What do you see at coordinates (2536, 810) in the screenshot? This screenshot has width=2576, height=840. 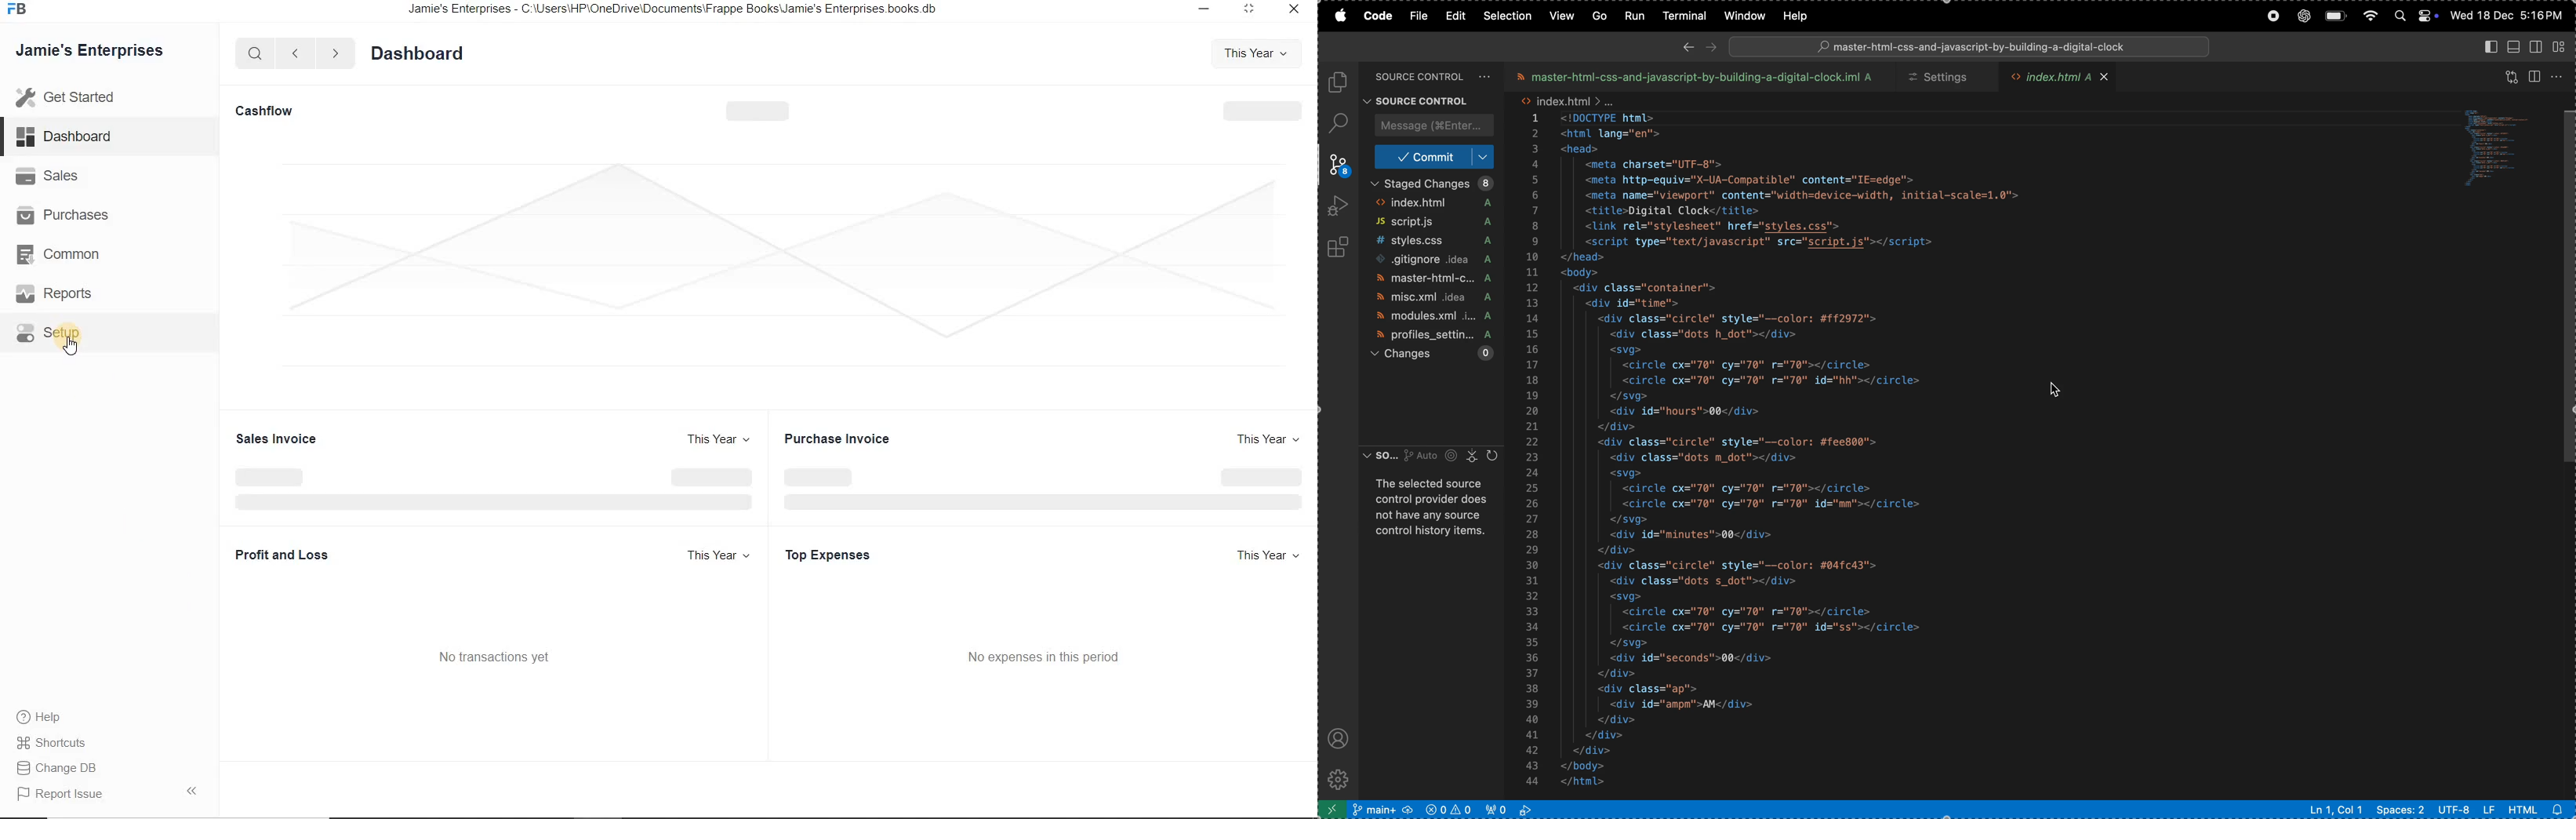 I see `html alert` at bounding box center [2536, 810].